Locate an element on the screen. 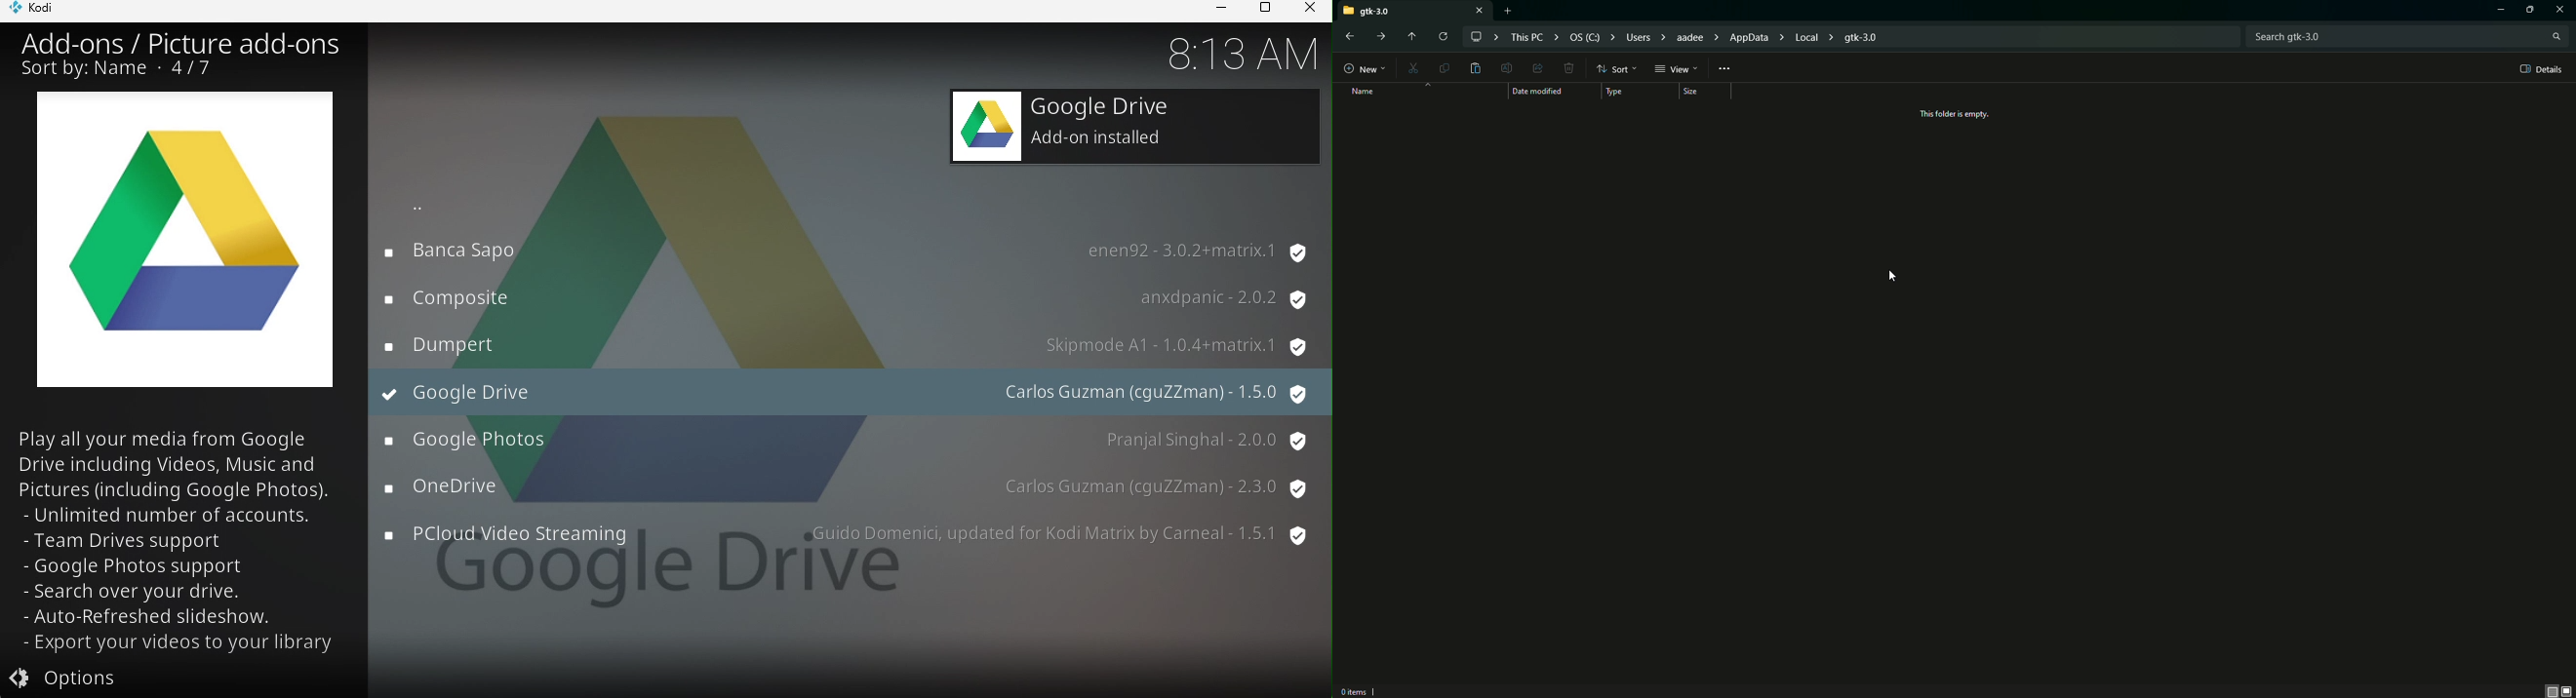 This screenshot has width=2576, height=700. Copy is located at coordinates (1444, 68).